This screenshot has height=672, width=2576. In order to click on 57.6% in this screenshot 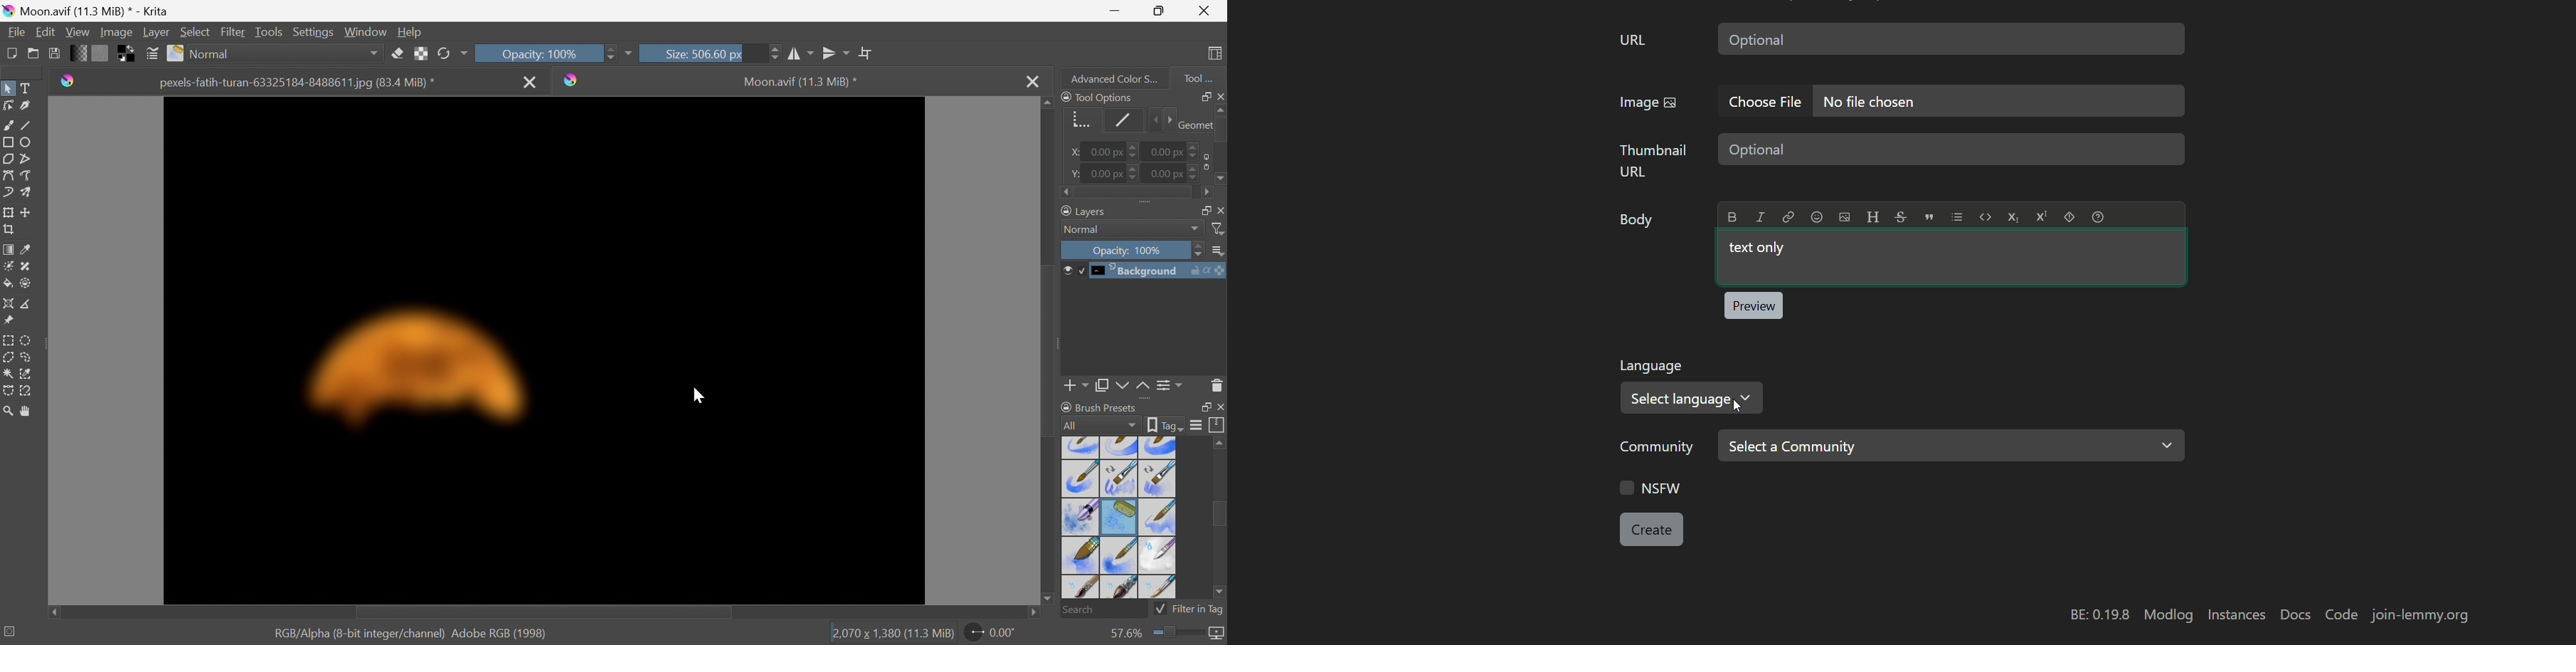, I will do `click(1124, 633)`.